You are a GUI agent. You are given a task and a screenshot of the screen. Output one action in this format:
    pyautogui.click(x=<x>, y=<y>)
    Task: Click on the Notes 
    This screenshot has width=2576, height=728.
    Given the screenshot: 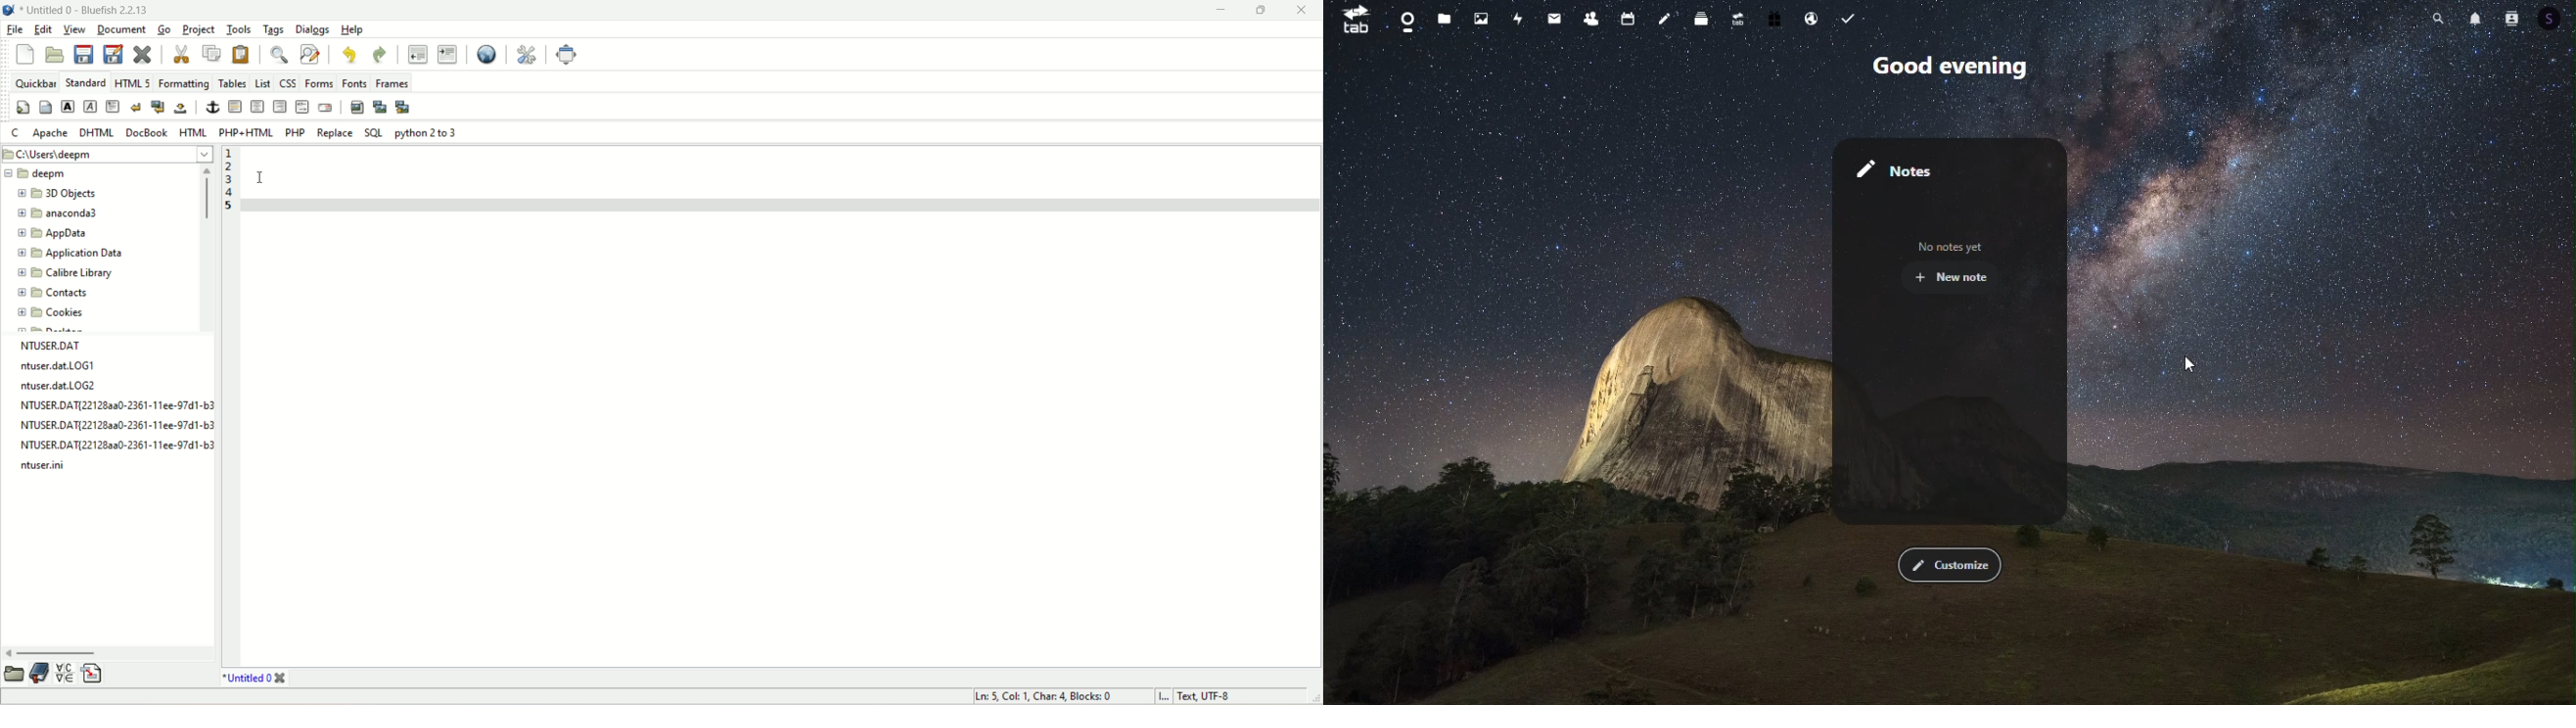 What is the action you would take?
    pyautogui.click(x=1666, y=19)
    